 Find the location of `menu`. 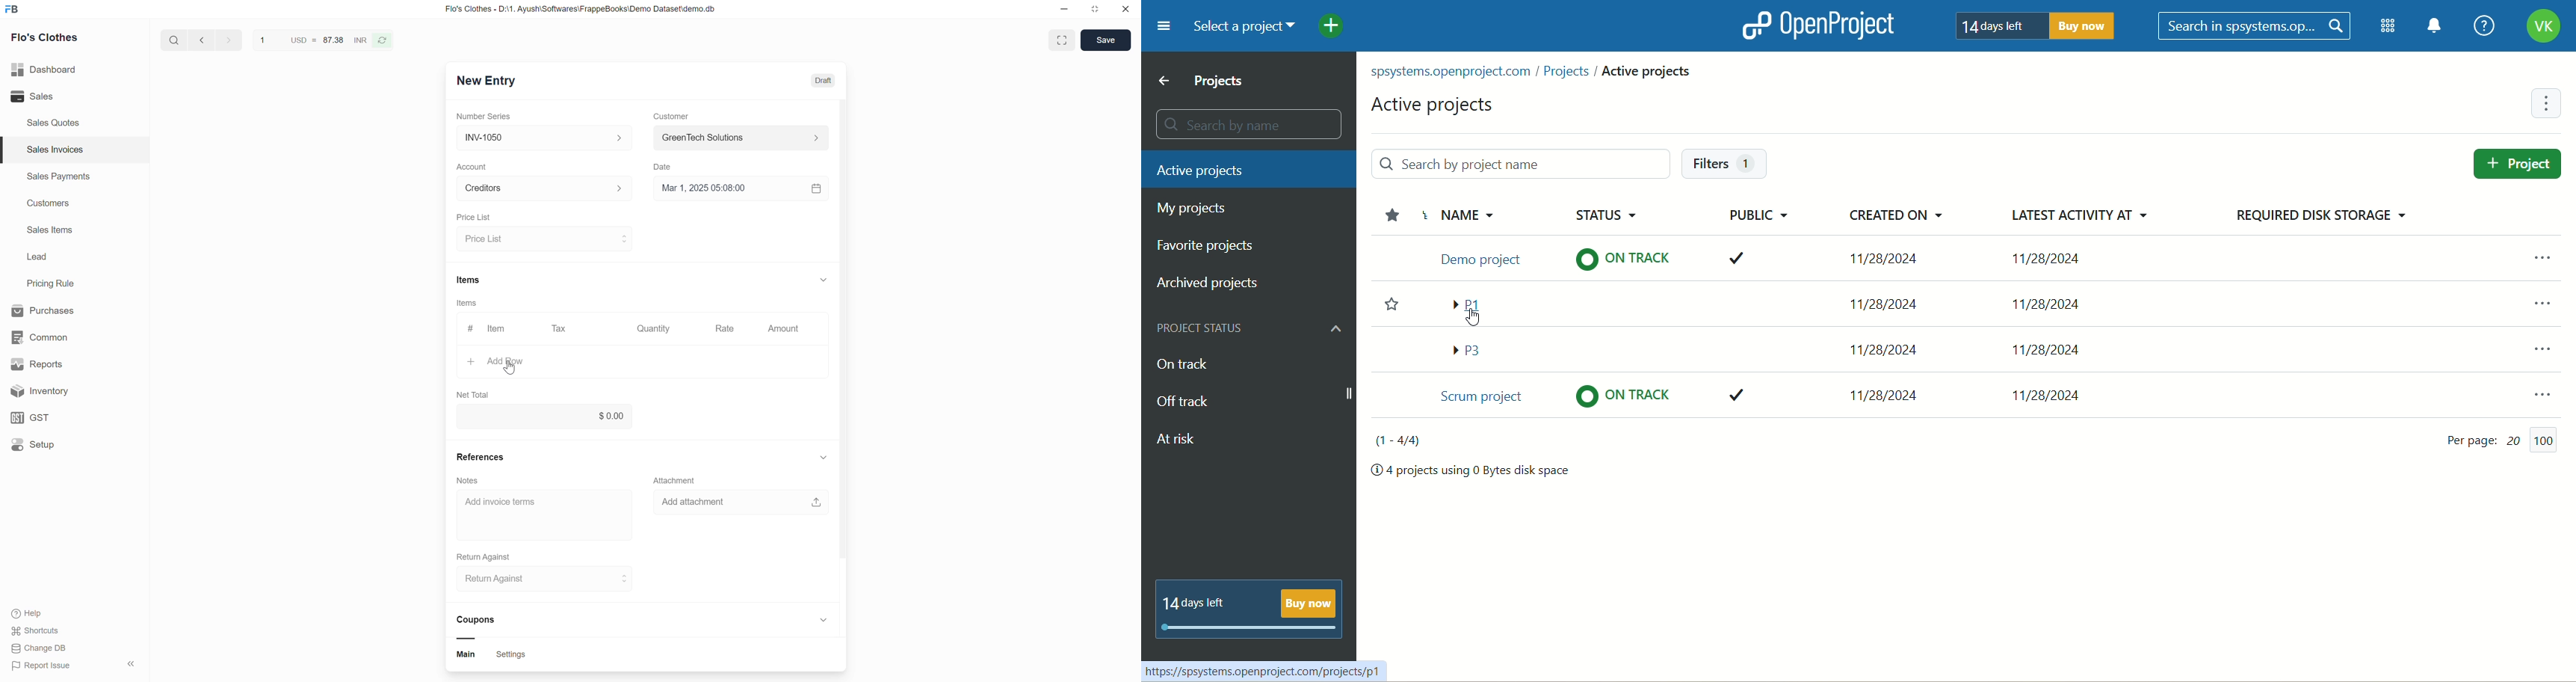

menu is located at coordinates (2546, 344).